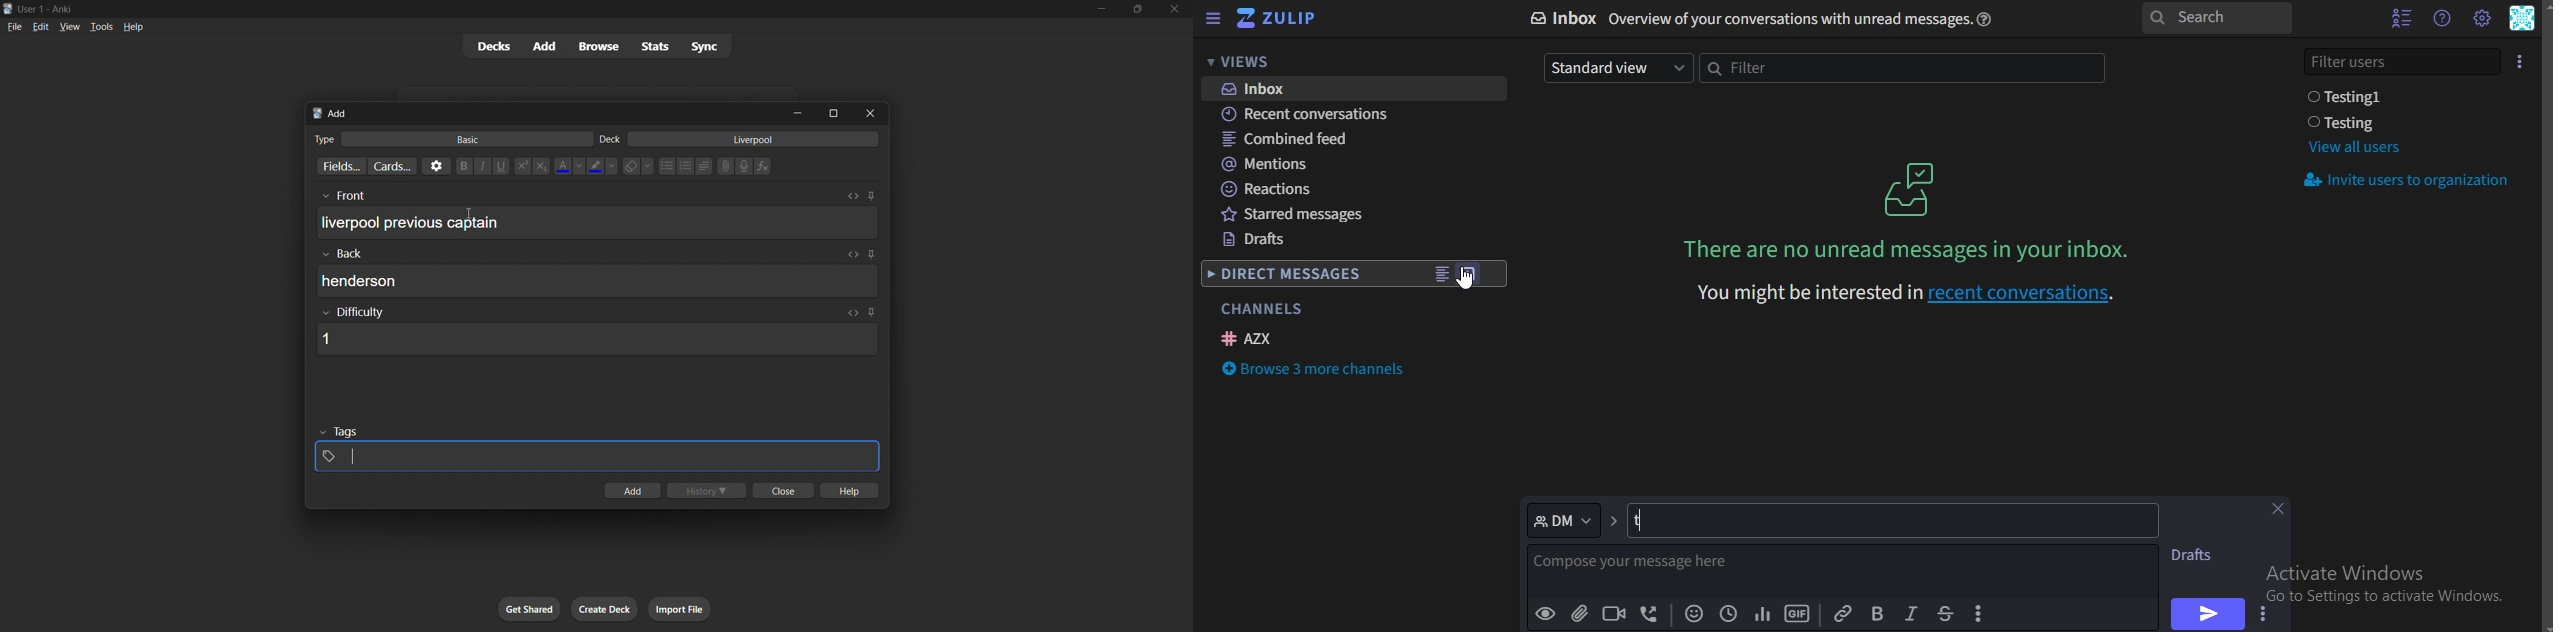  I want to click on close, so click(1175, 9).